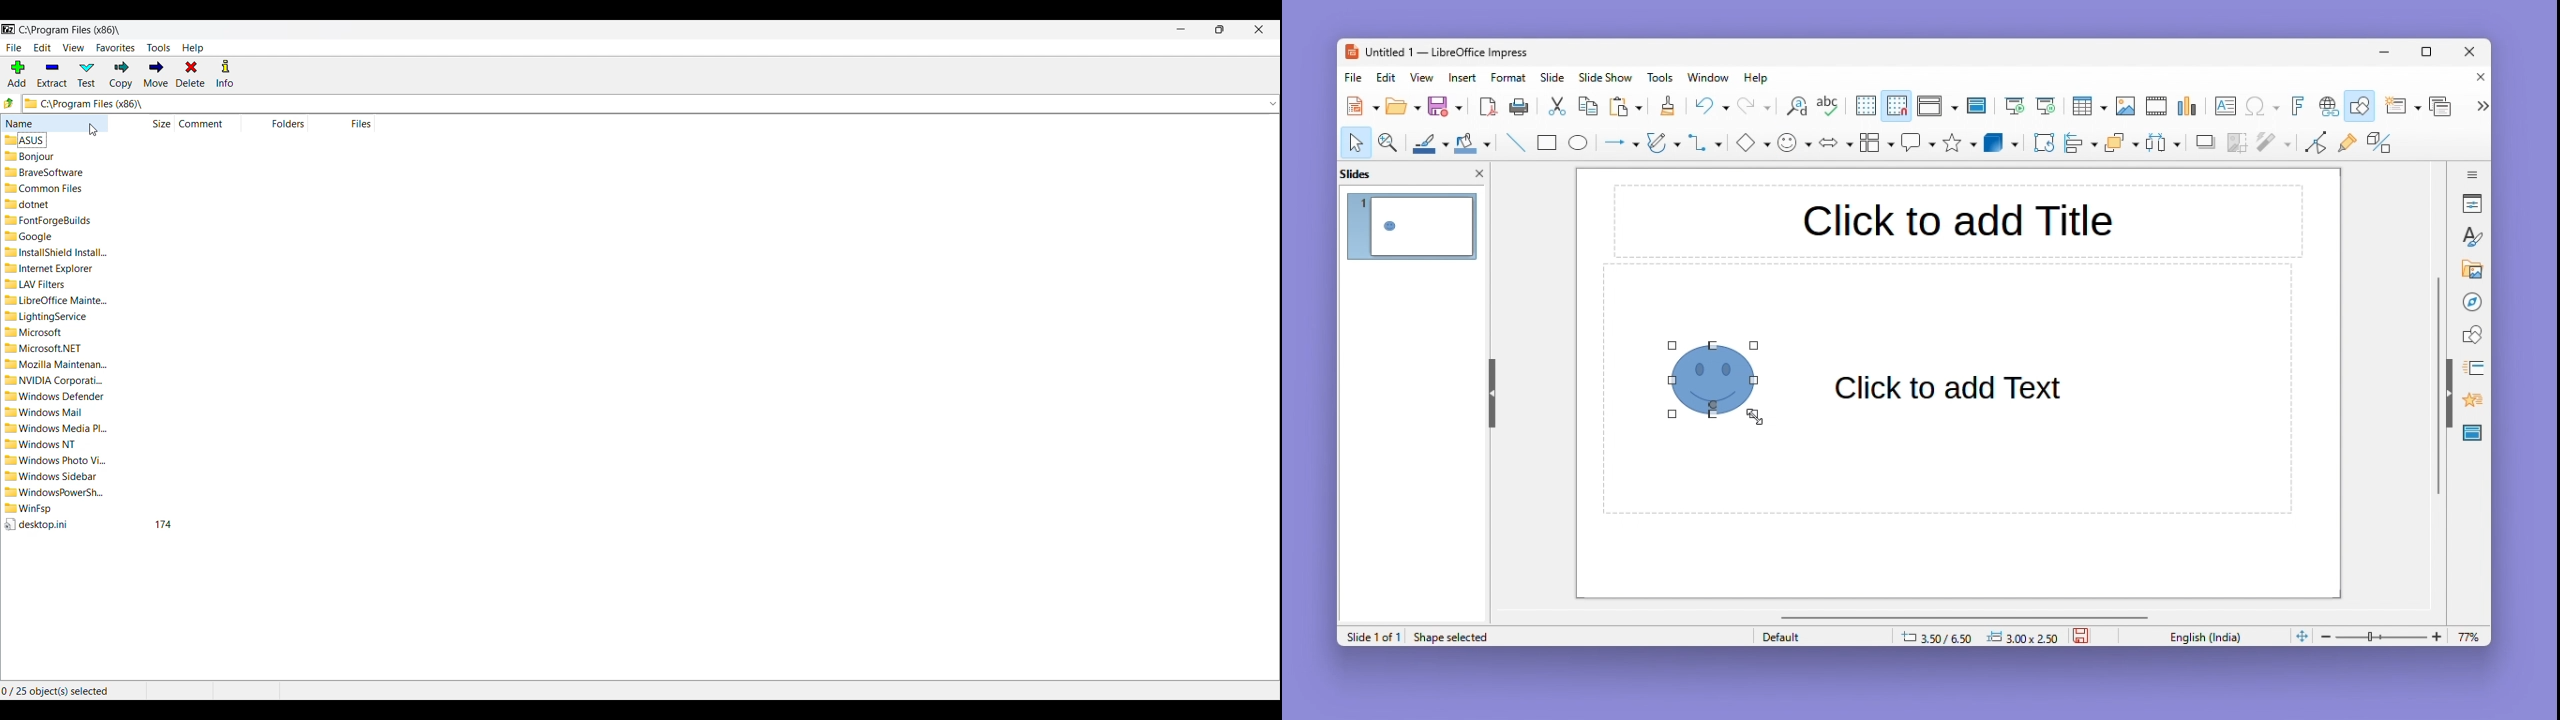 The image size is (2576, 728). What do you see at coordinates (2001, 144) in the screenshot?
I see `Cuboid` at bounding box center [2001, 144].